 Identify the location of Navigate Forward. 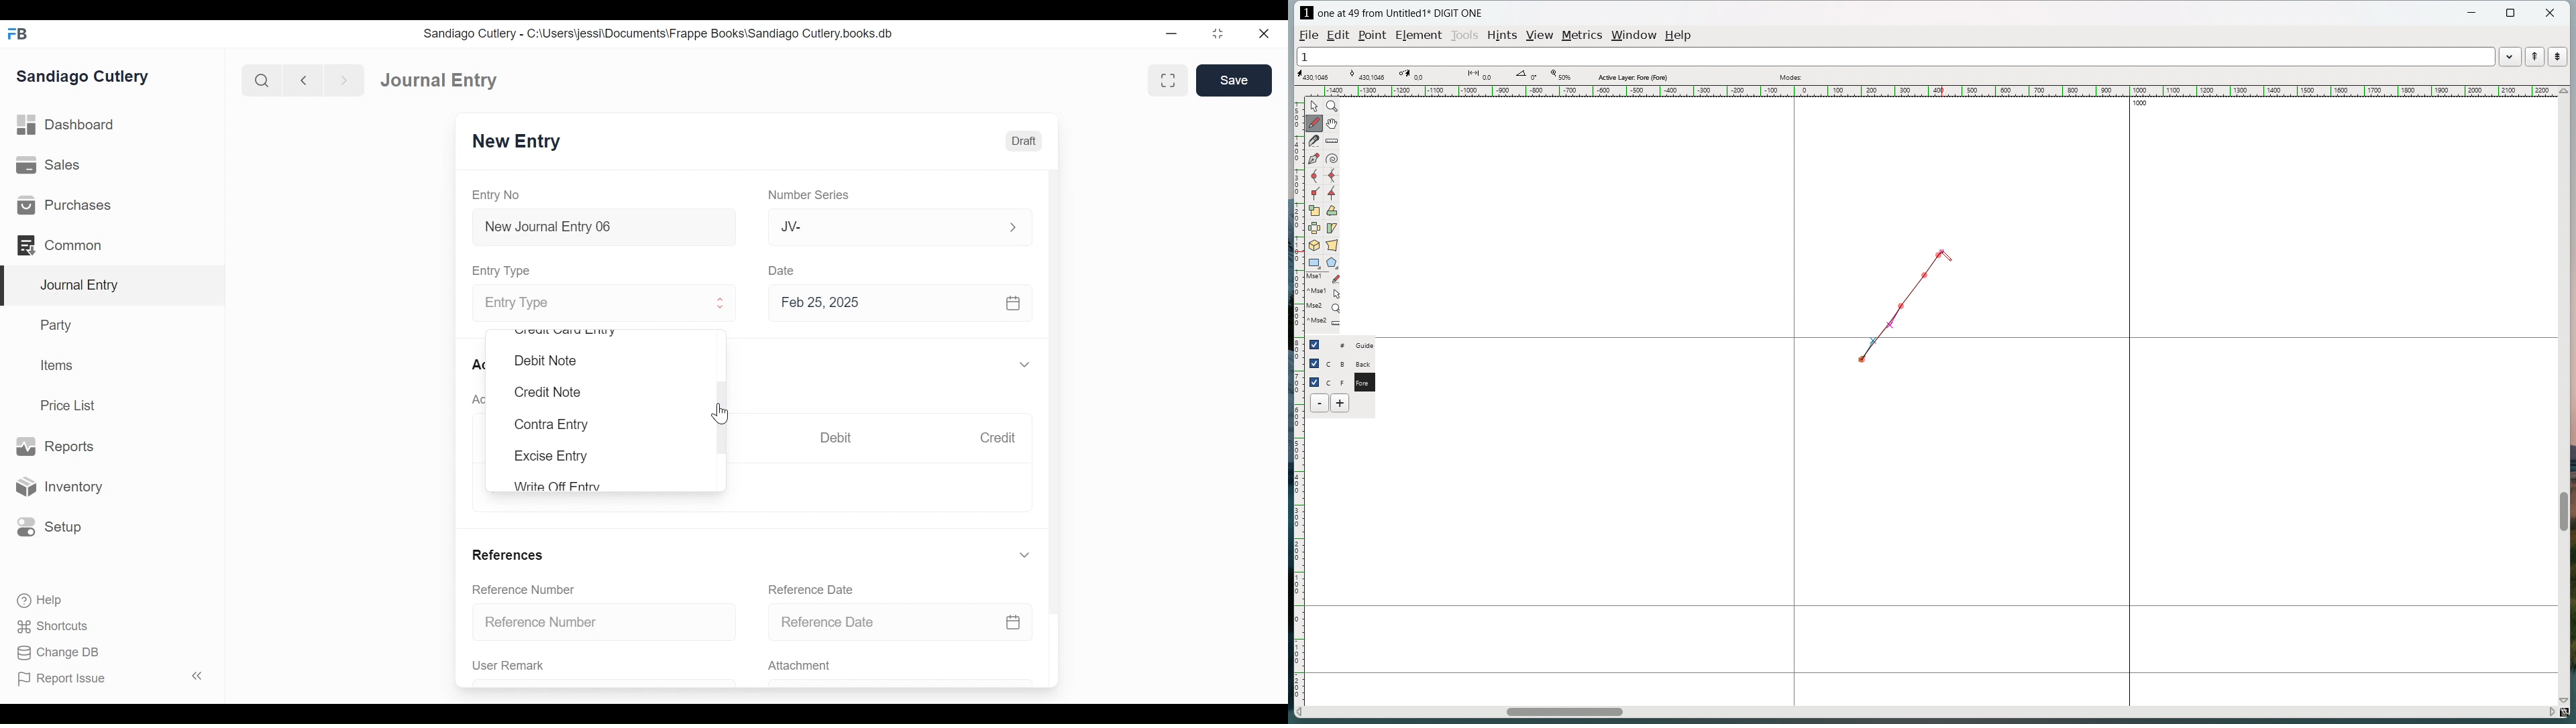
(345, 81).